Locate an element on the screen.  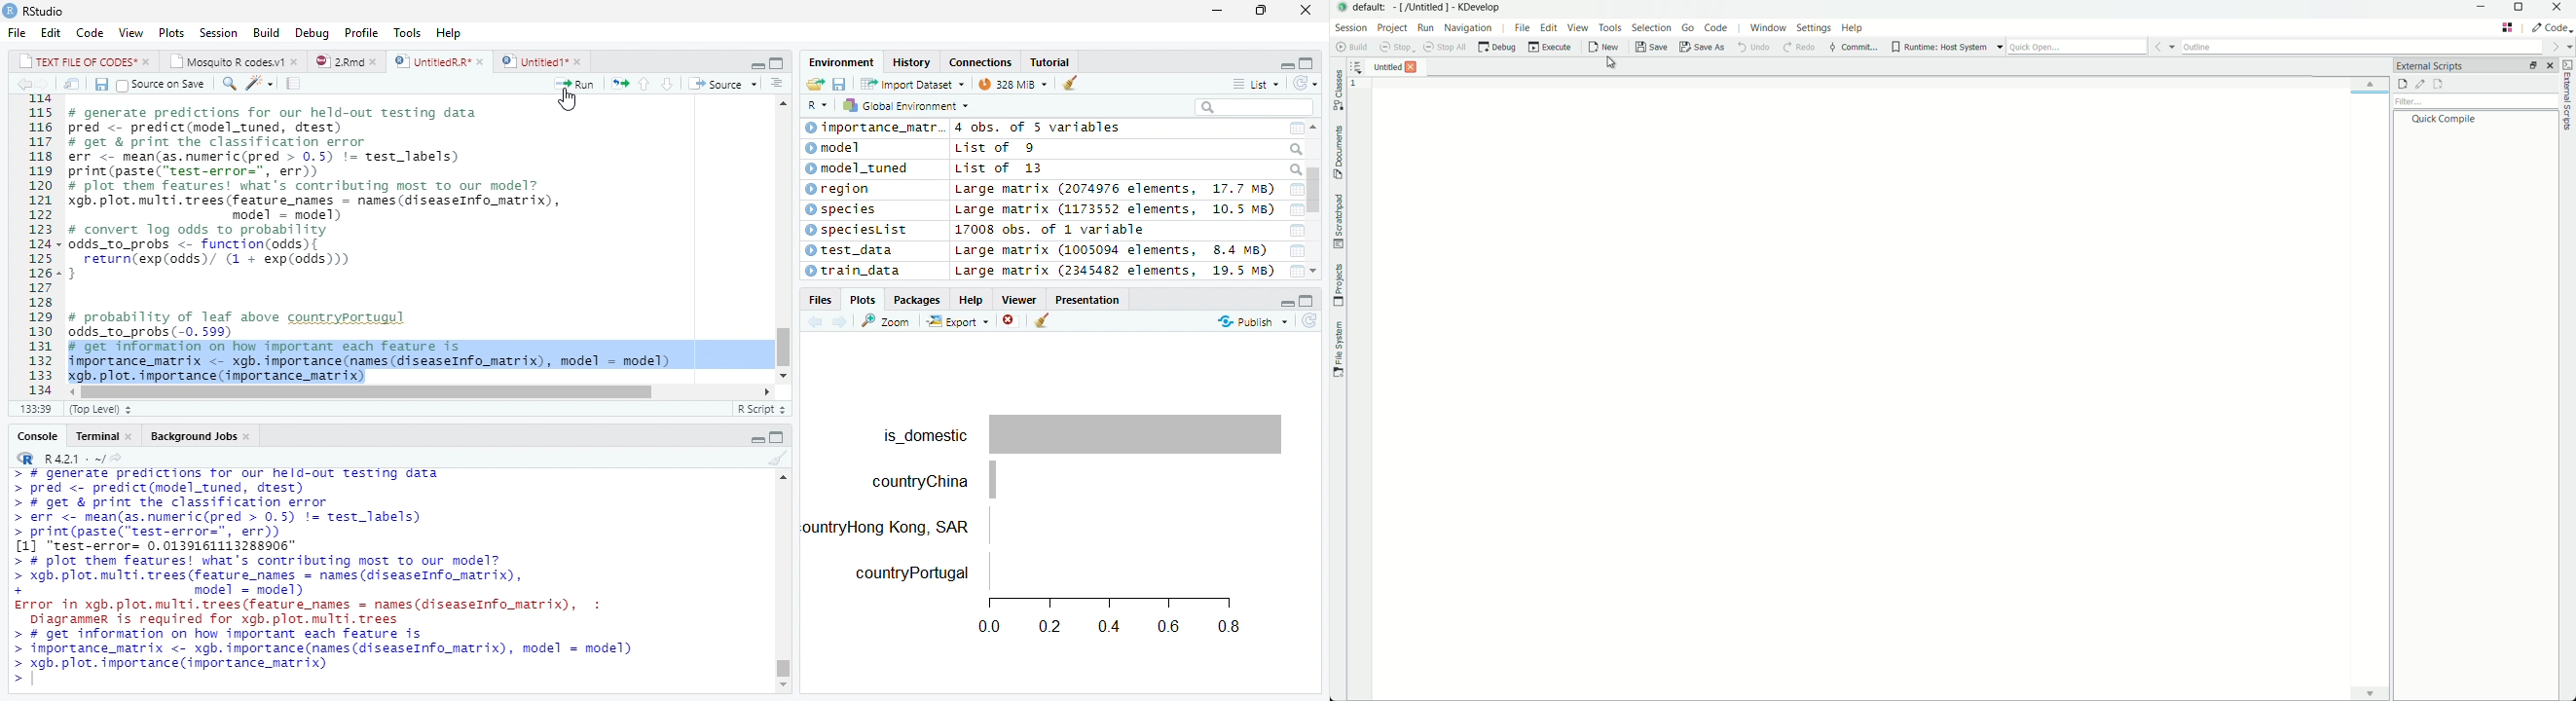
Console is located at coordinates (38, 435).